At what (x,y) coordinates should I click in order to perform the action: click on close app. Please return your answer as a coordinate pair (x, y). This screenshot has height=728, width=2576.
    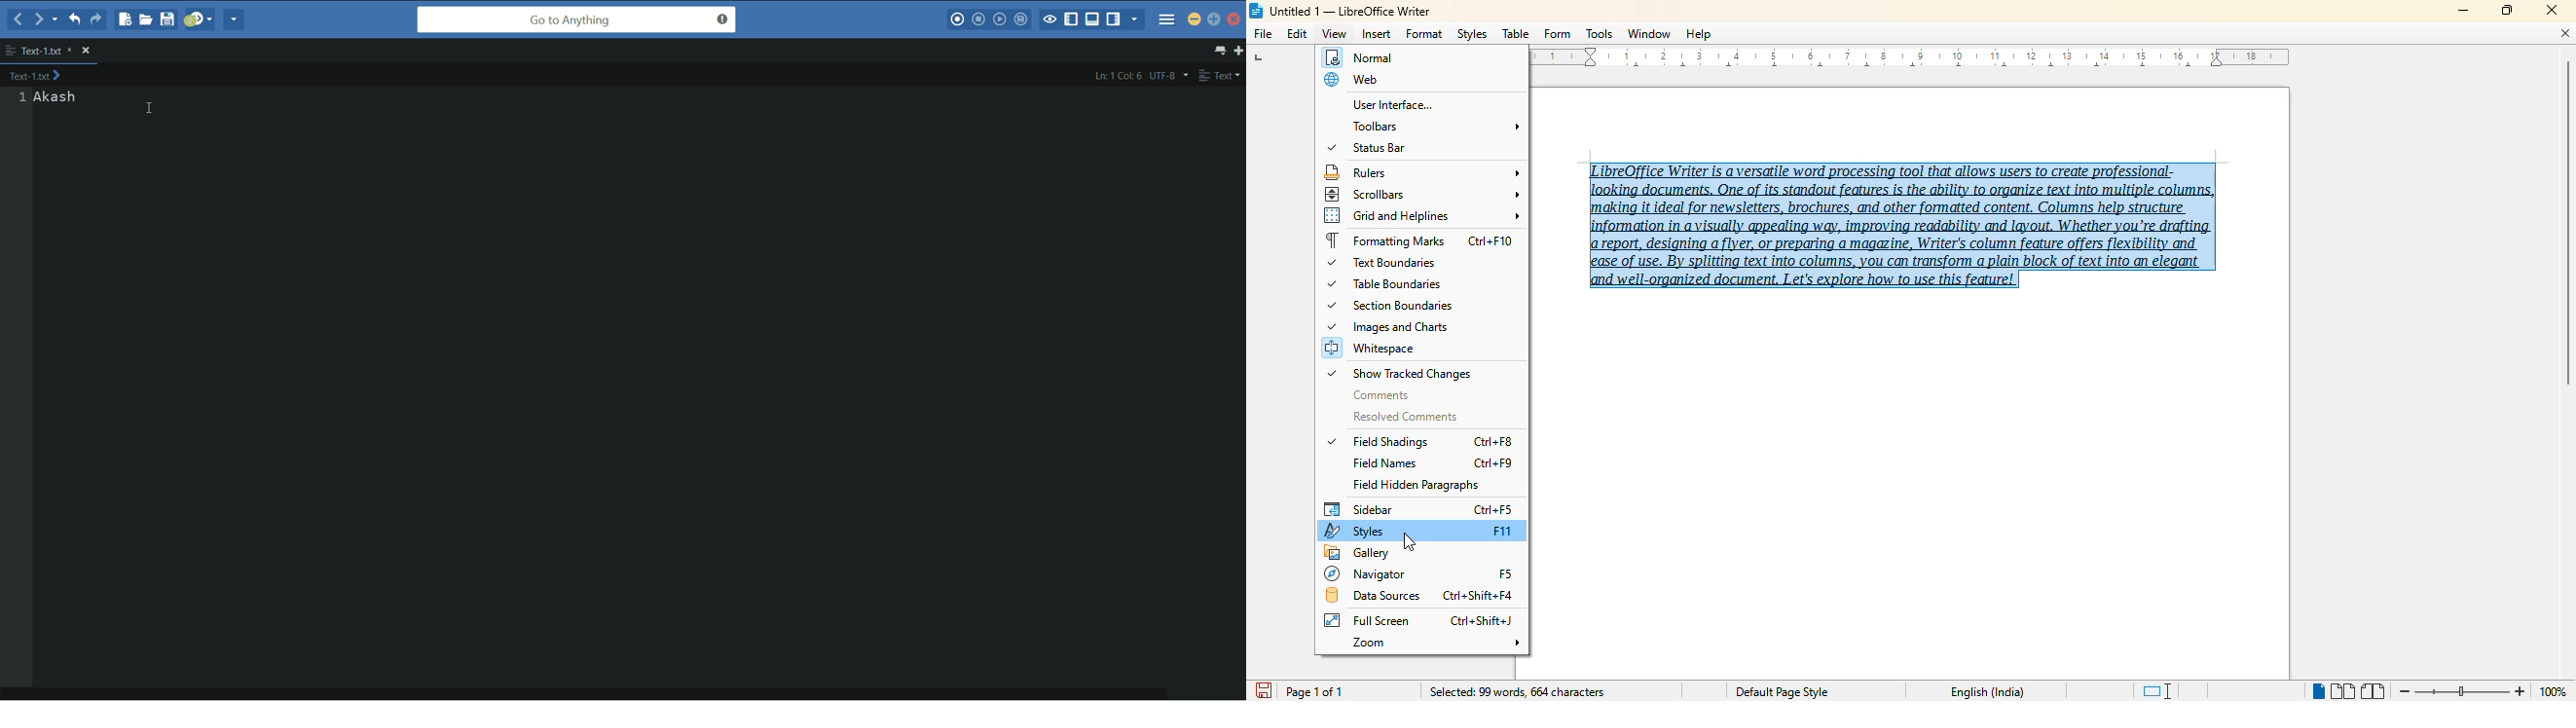
    Looking at the image, I should click on (1234, 19).